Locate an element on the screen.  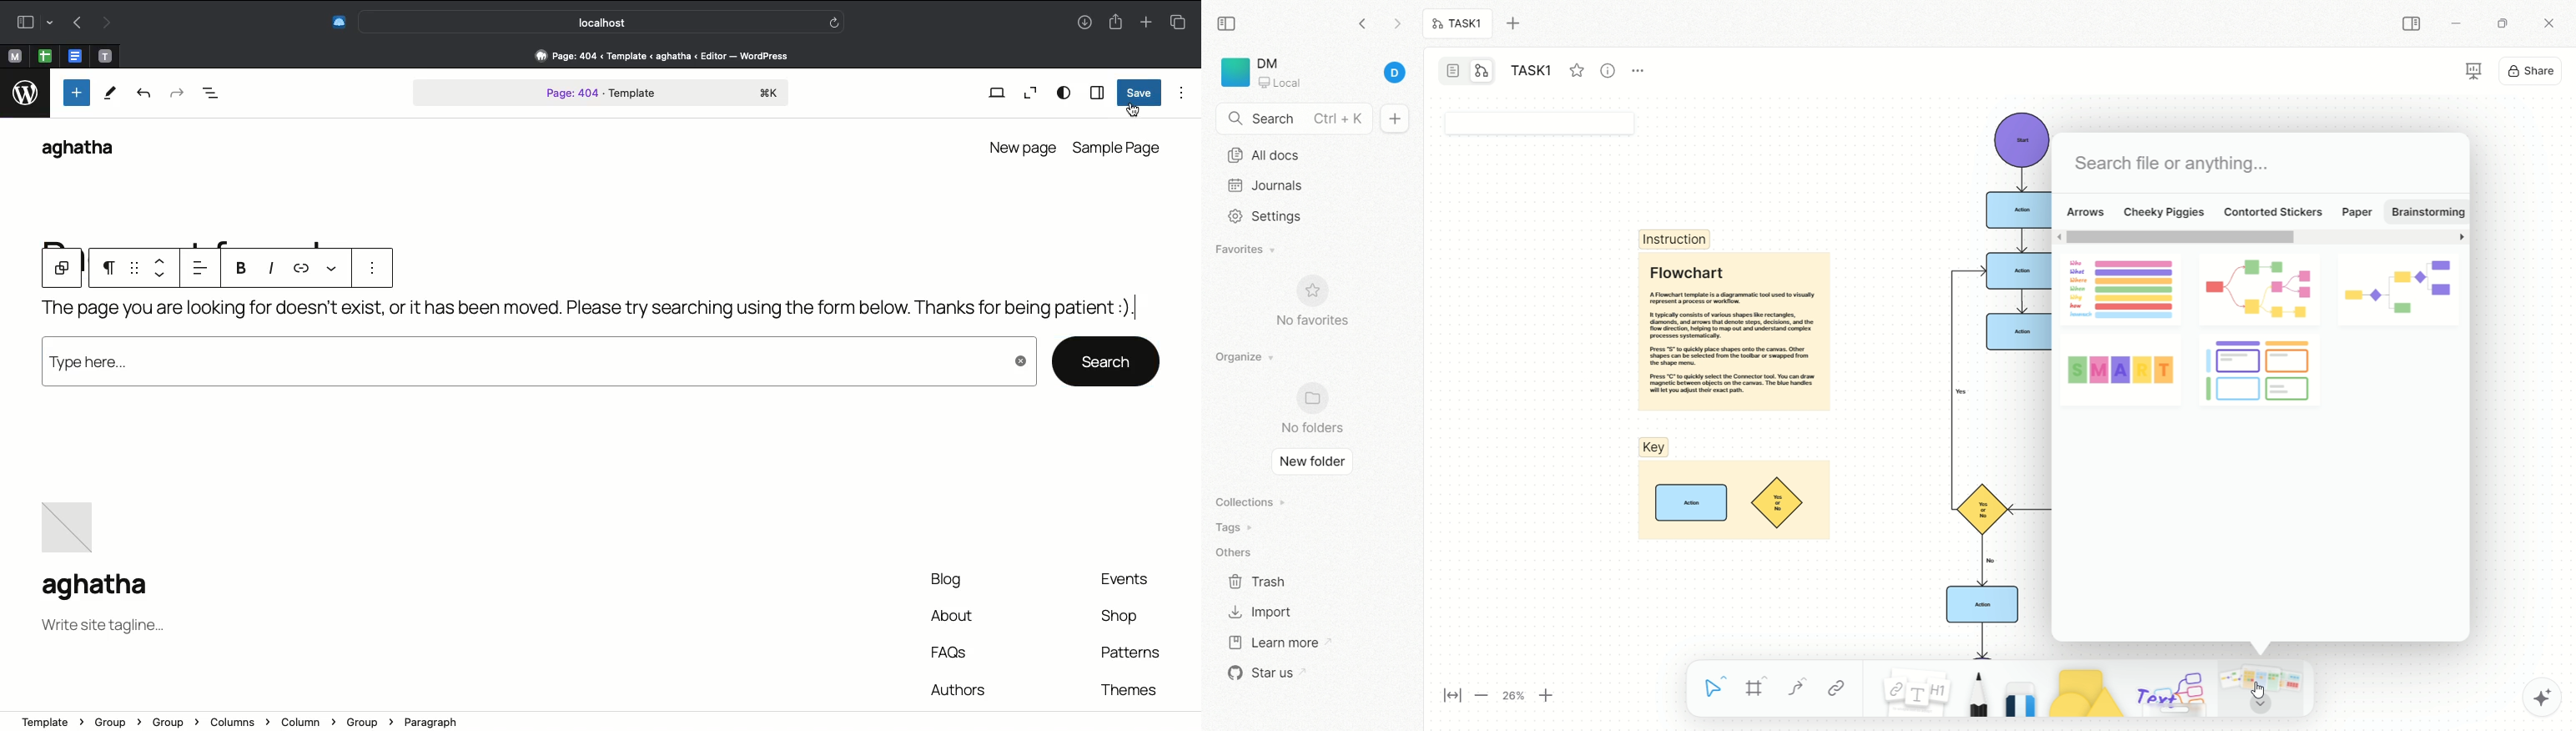
Scroll is located at coordinates (1194, 285).